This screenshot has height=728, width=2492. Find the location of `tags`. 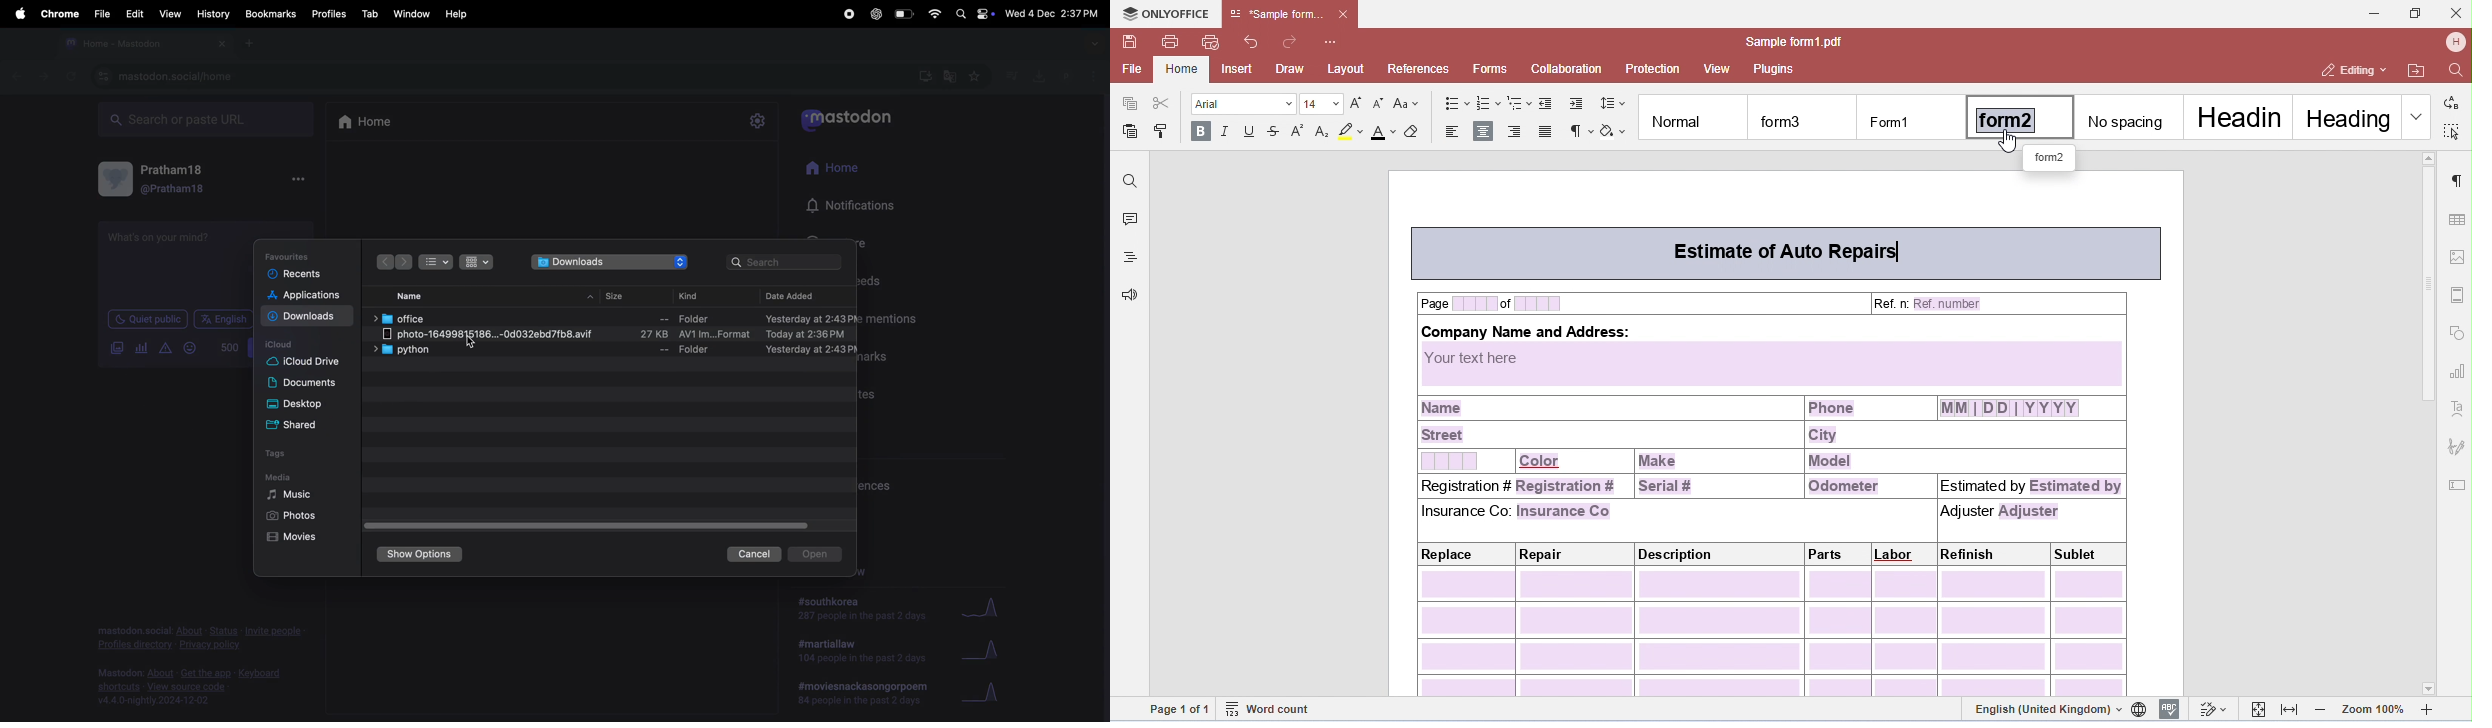

tags is located at coordinates (281, 456).